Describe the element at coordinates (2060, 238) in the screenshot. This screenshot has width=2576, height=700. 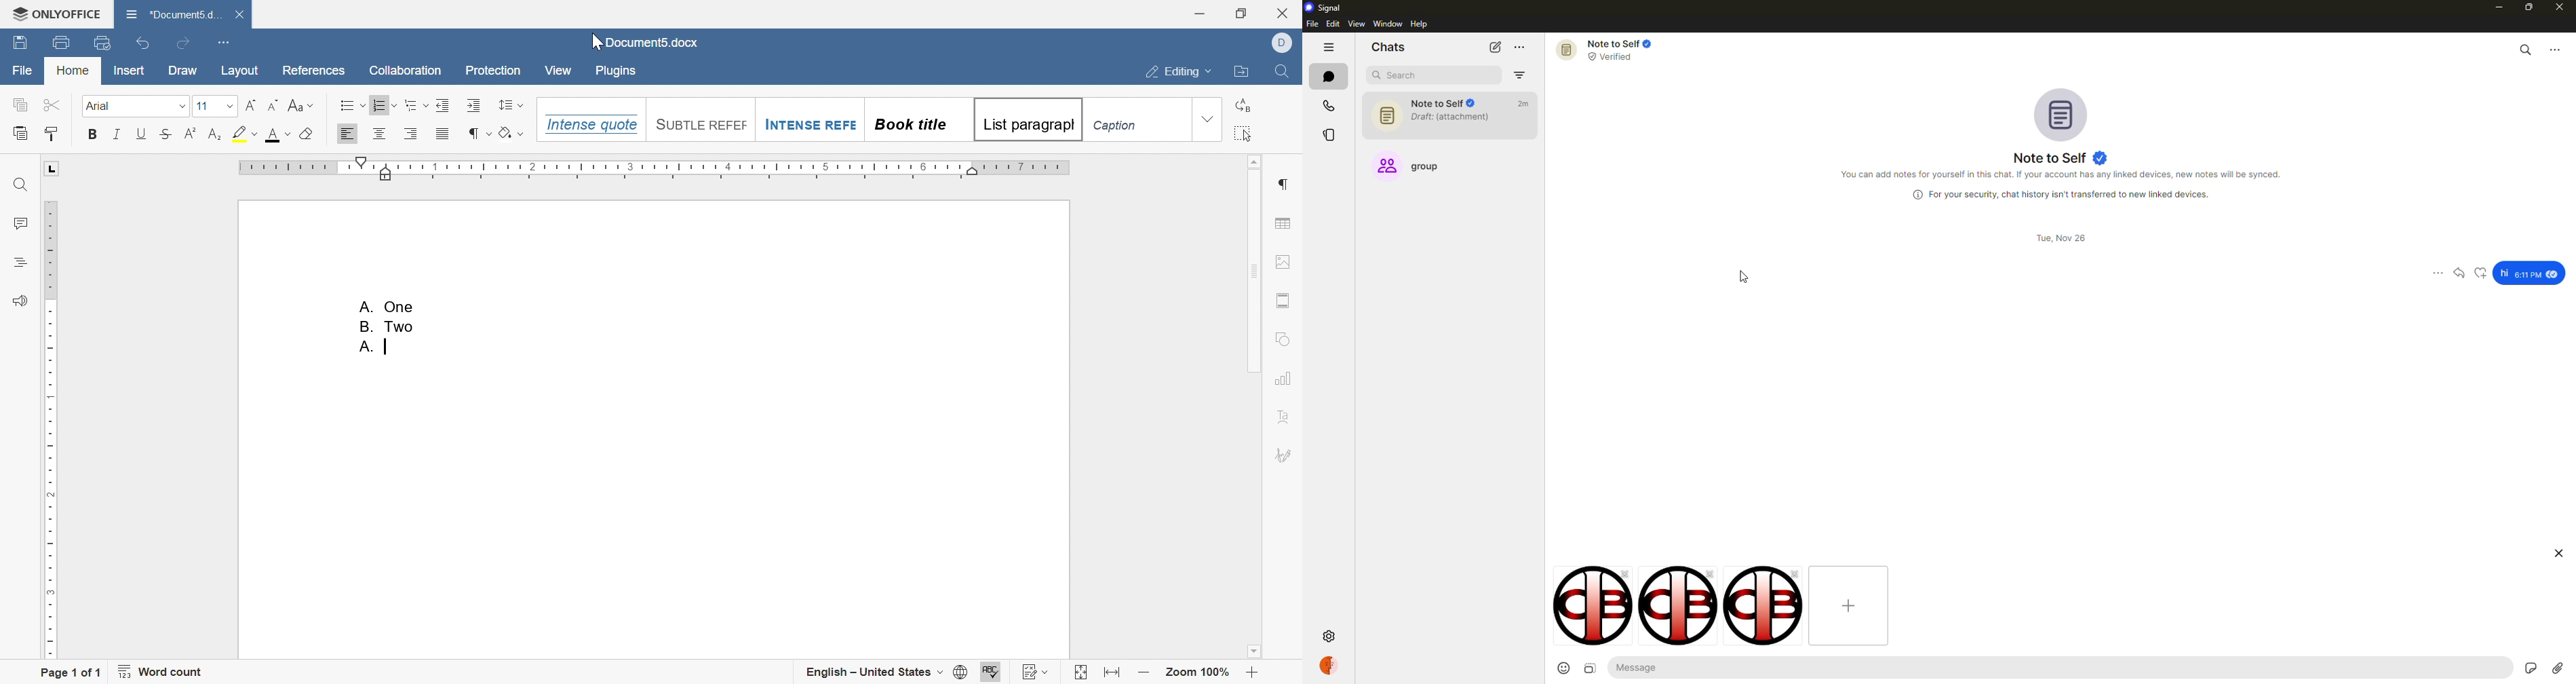
I see `date` at that location.